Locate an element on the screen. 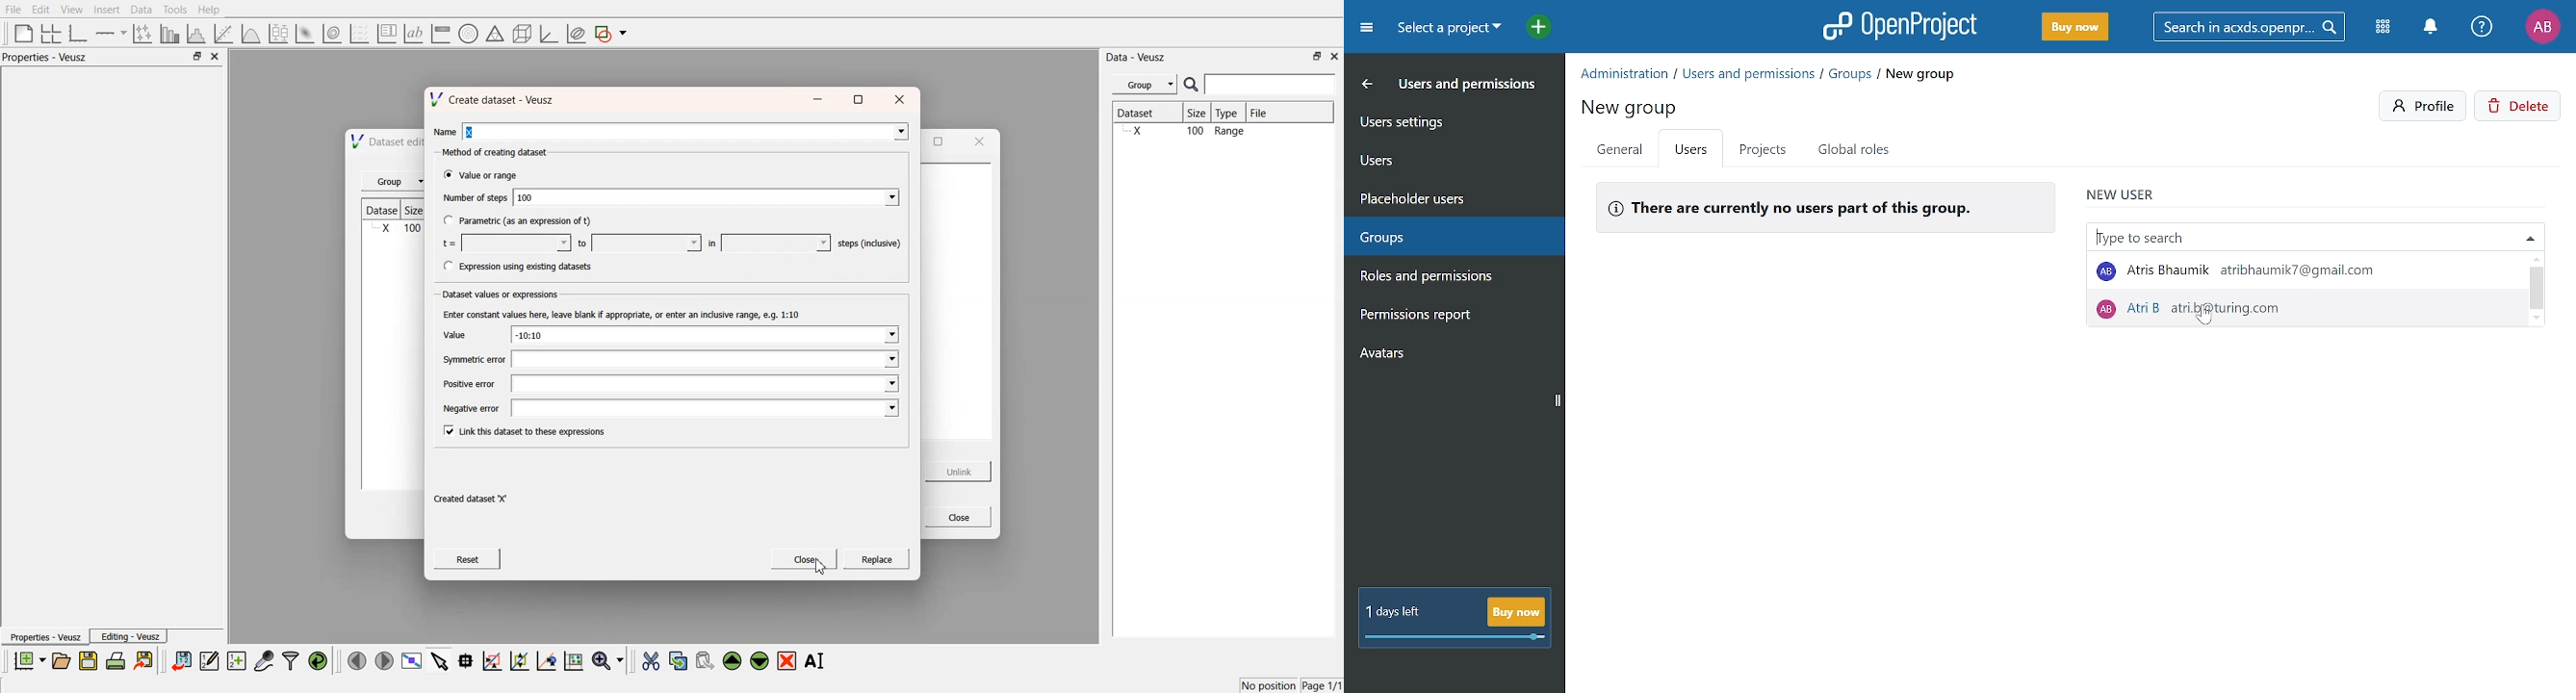 The image size is (2576, 700). Properties - Veusz is located at coordinates (45, 638).